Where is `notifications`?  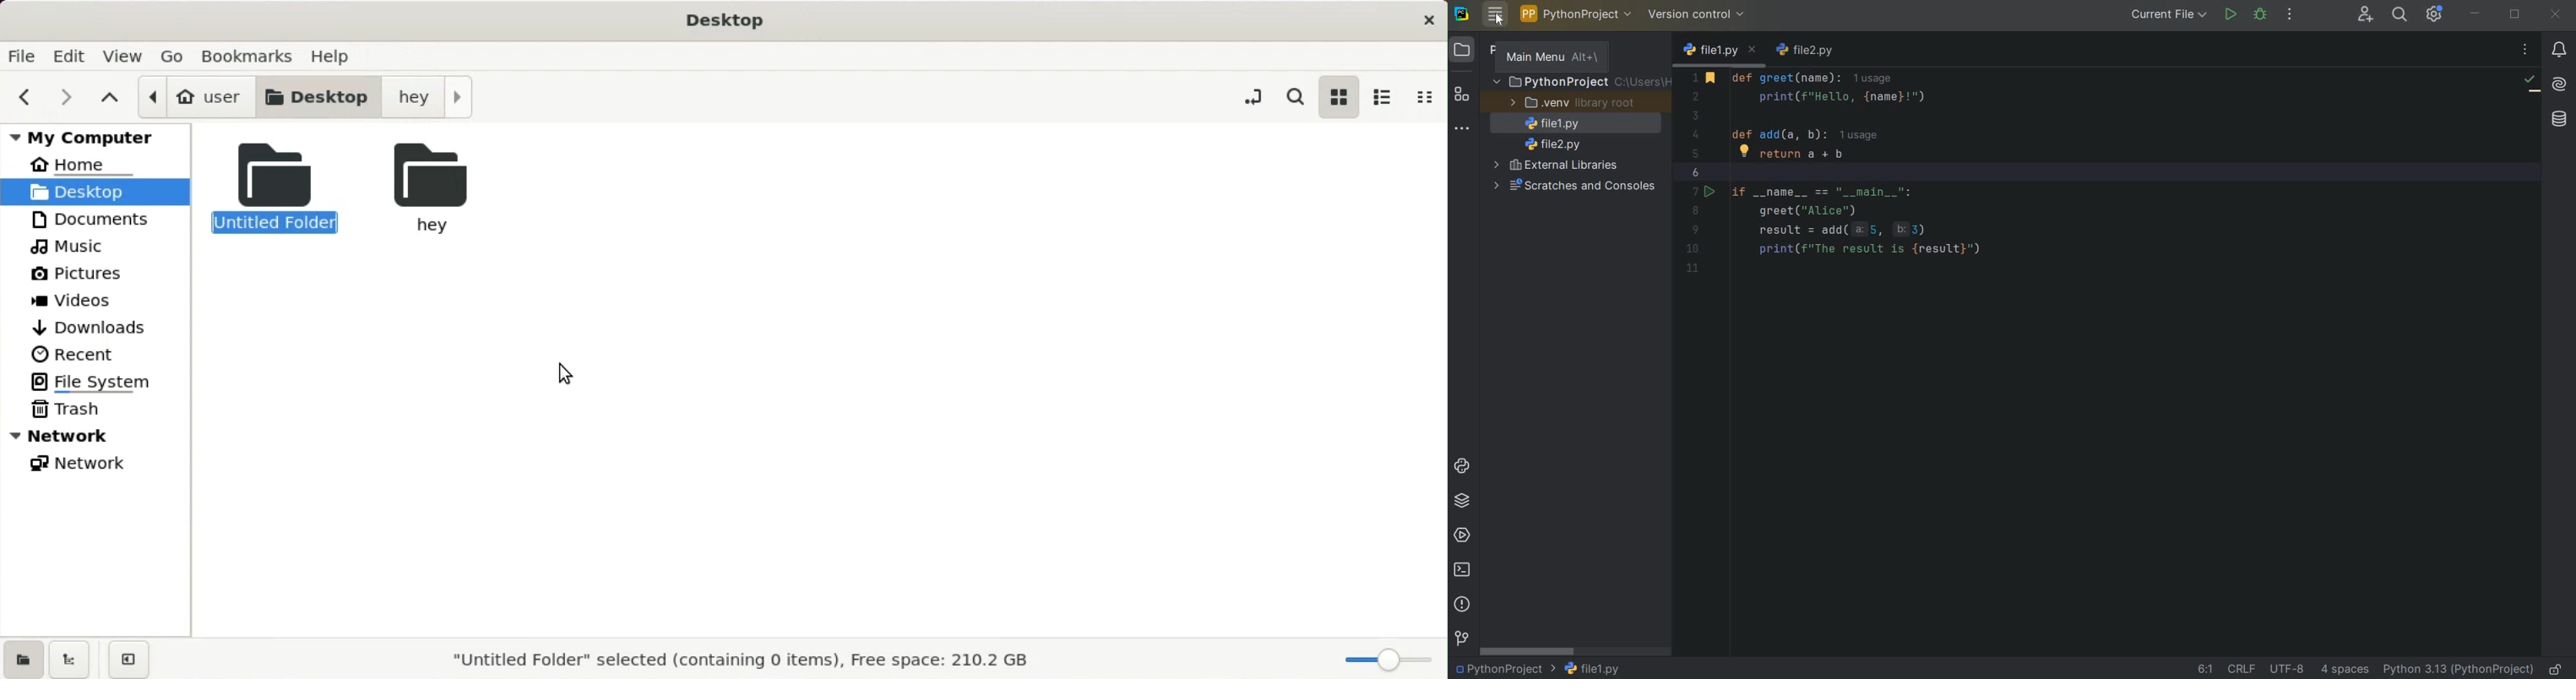 notifications is located at coordinates (2560, 50).